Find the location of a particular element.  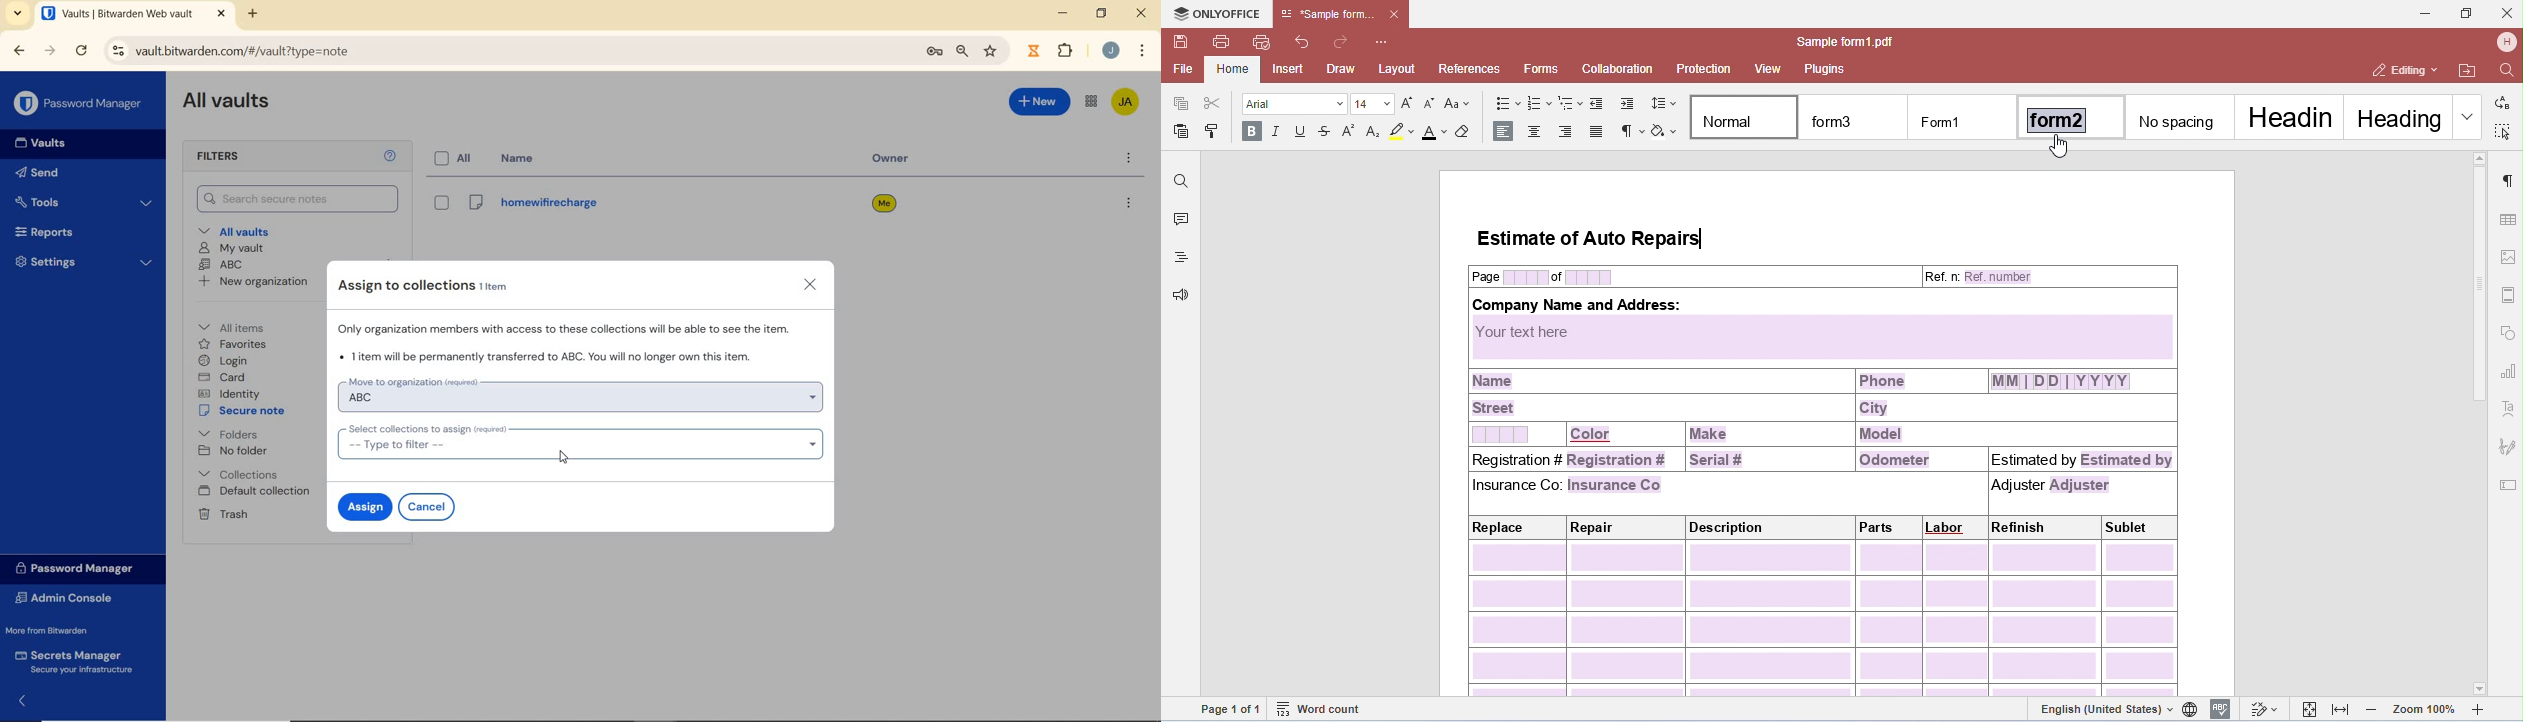

Trash is located at coordinates (223, 514).